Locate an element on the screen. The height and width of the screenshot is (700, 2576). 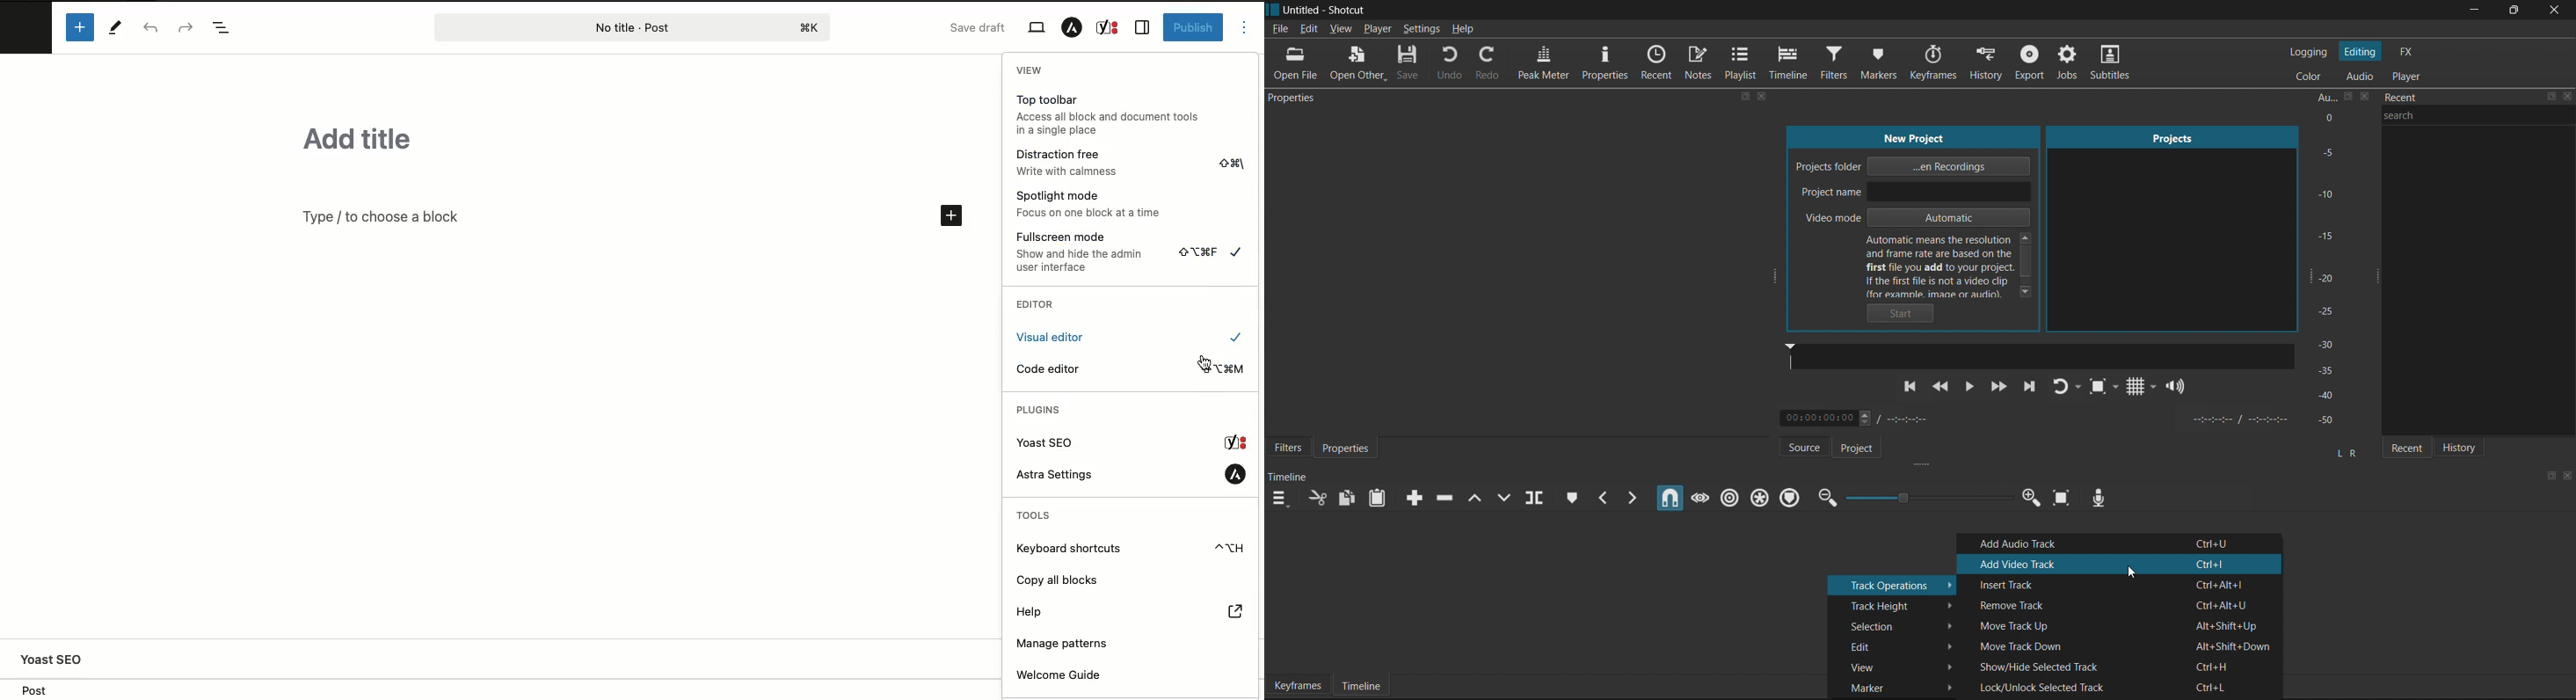
Zoom timeline slider is located at coordinates (1926, 499).